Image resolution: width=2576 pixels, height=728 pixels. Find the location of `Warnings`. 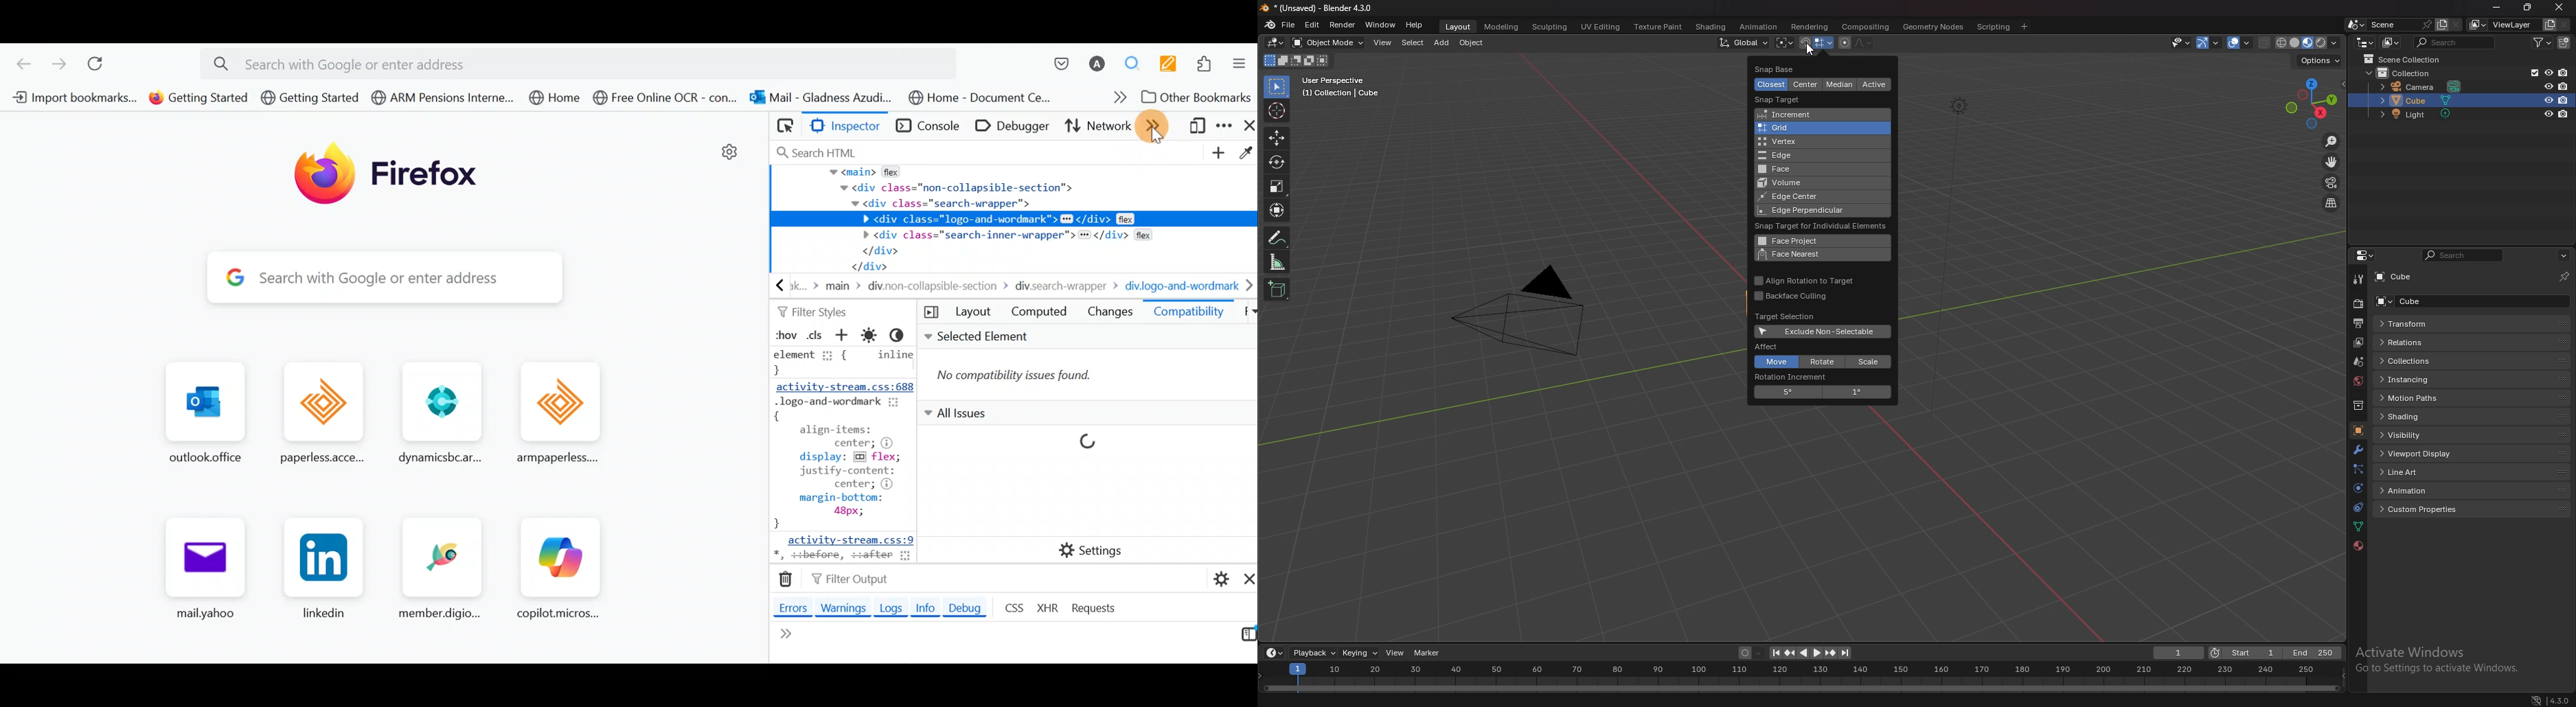

Warnings is located at coordinates (846, 609).